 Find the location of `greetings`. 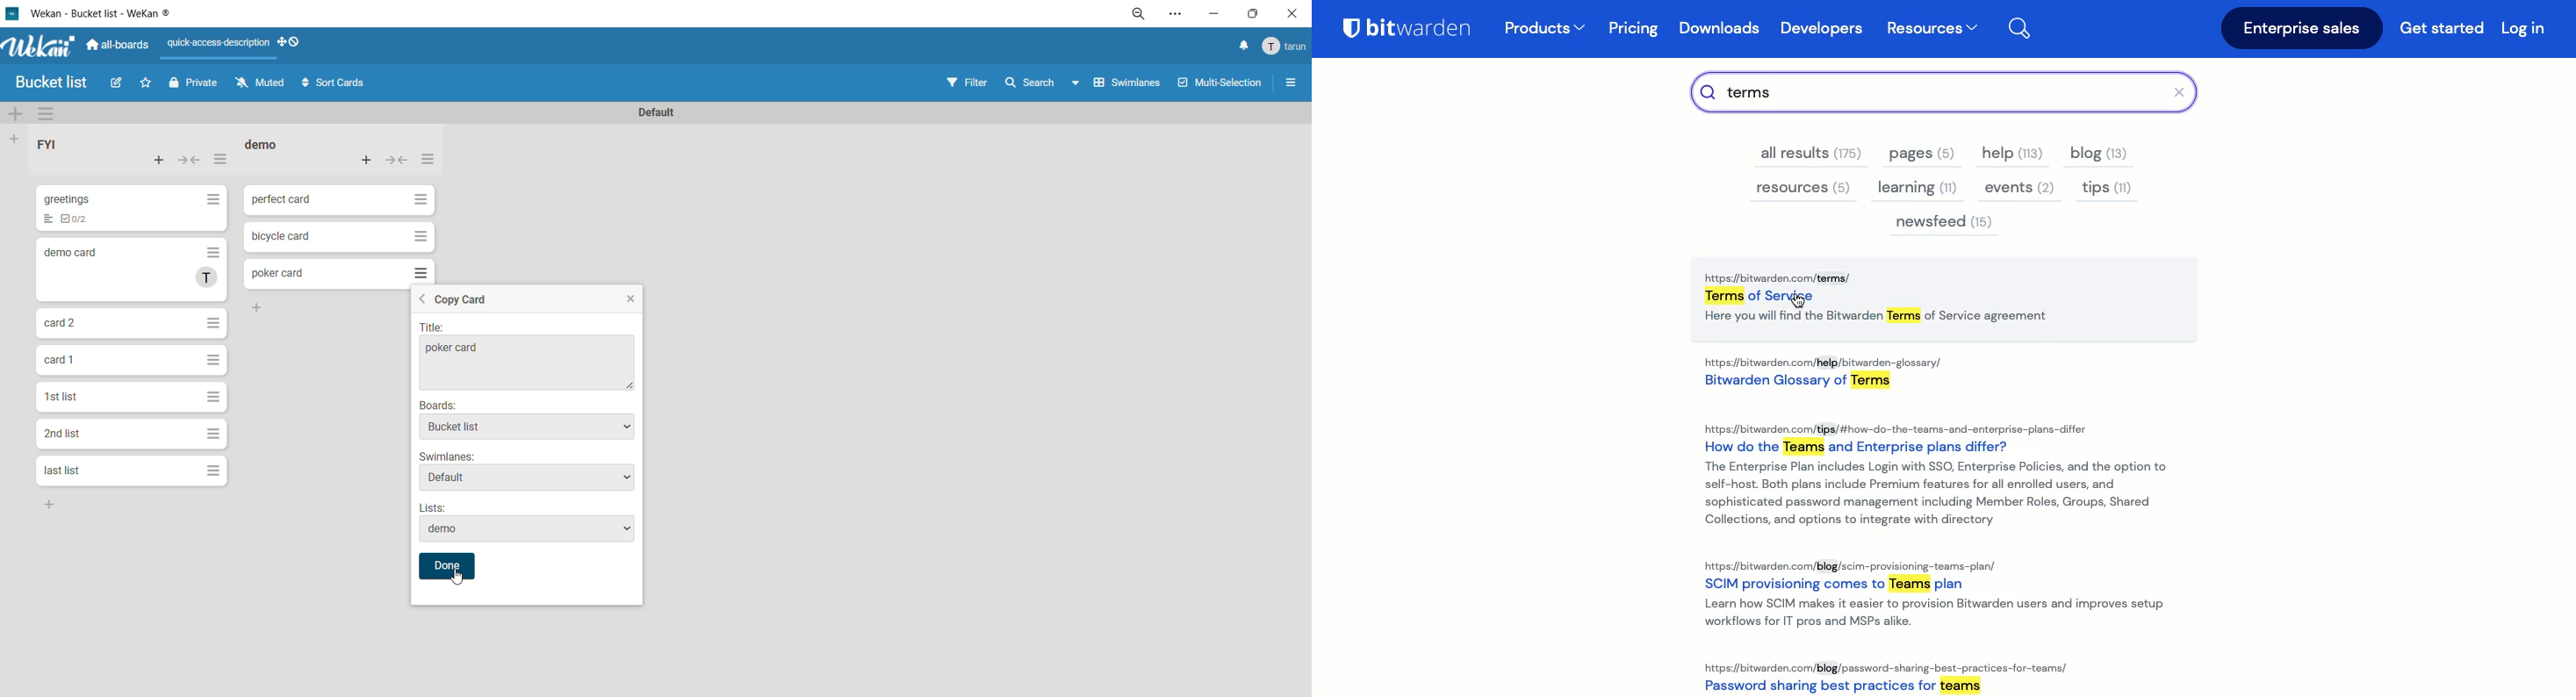

greetings is located at coordinates (68, 199).